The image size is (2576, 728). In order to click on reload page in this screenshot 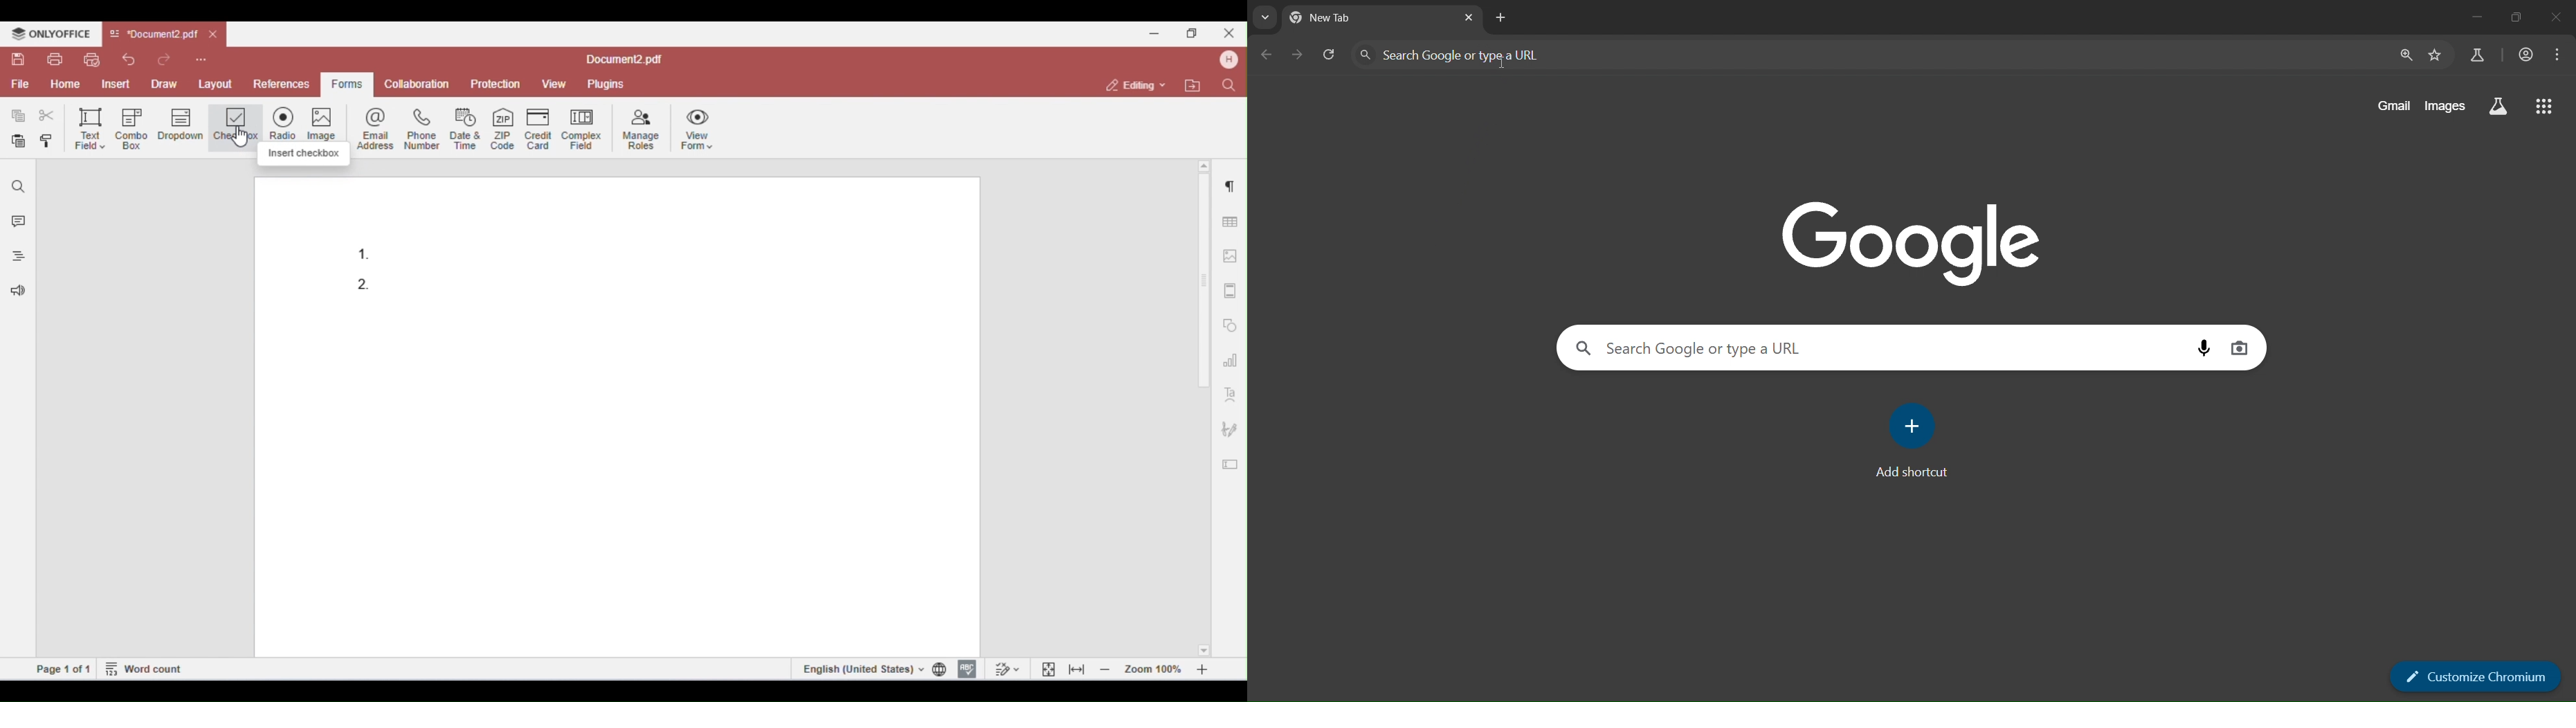, I will do `click(1330, 55)`.